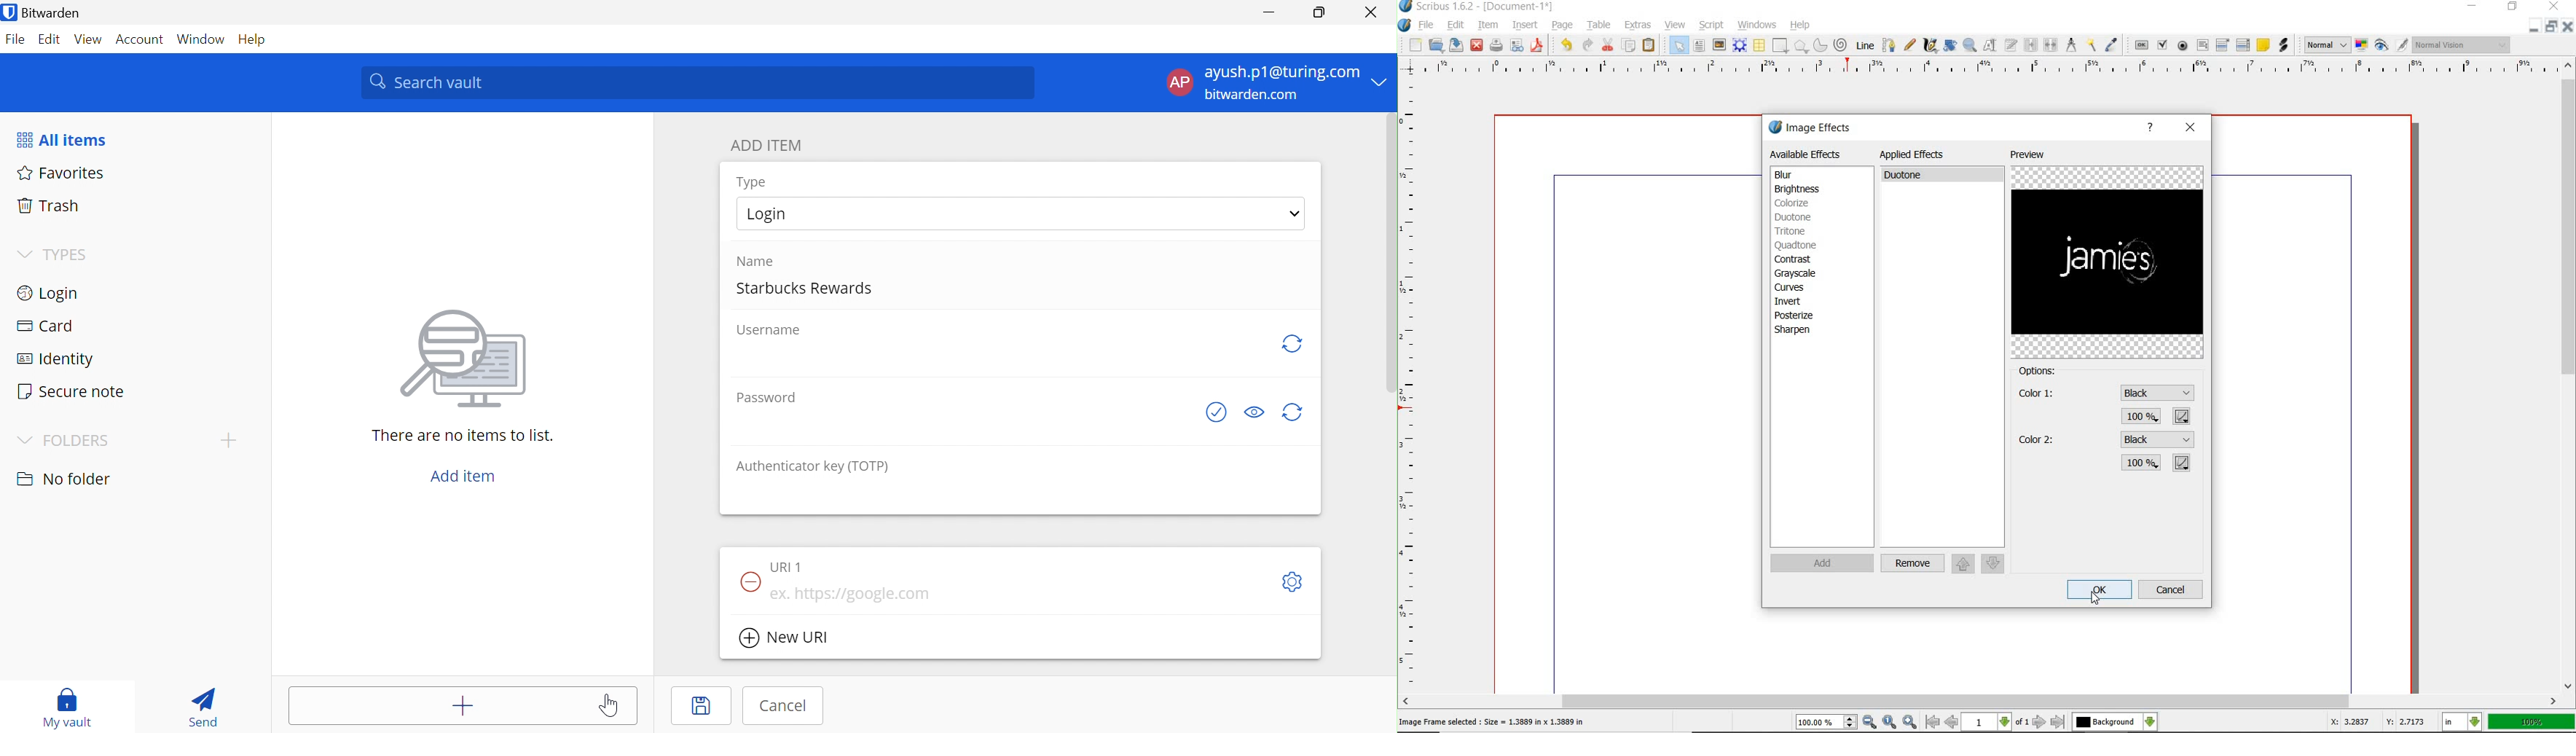 Image resolution: width=2576 pixels, height=756 pixels. I want to click on Name, so click(755, 260).